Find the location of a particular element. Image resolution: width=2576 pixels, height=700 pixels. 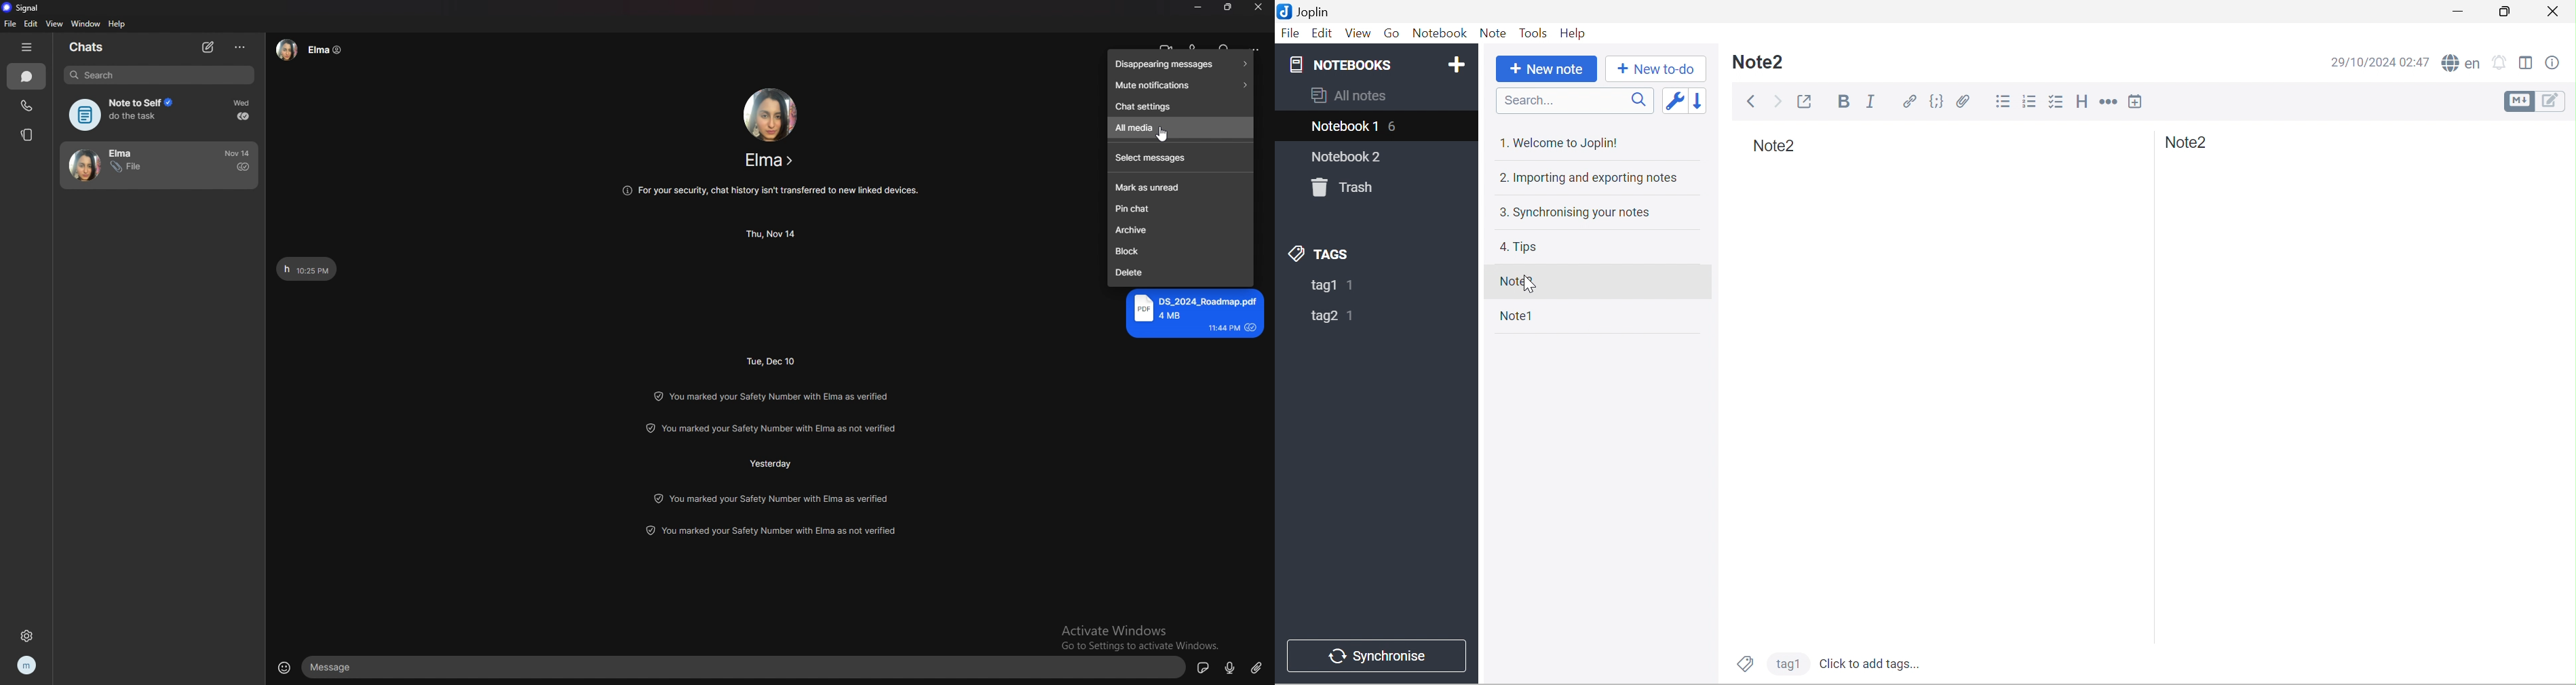

Hyperlink is located at coordinates (1906, 103).